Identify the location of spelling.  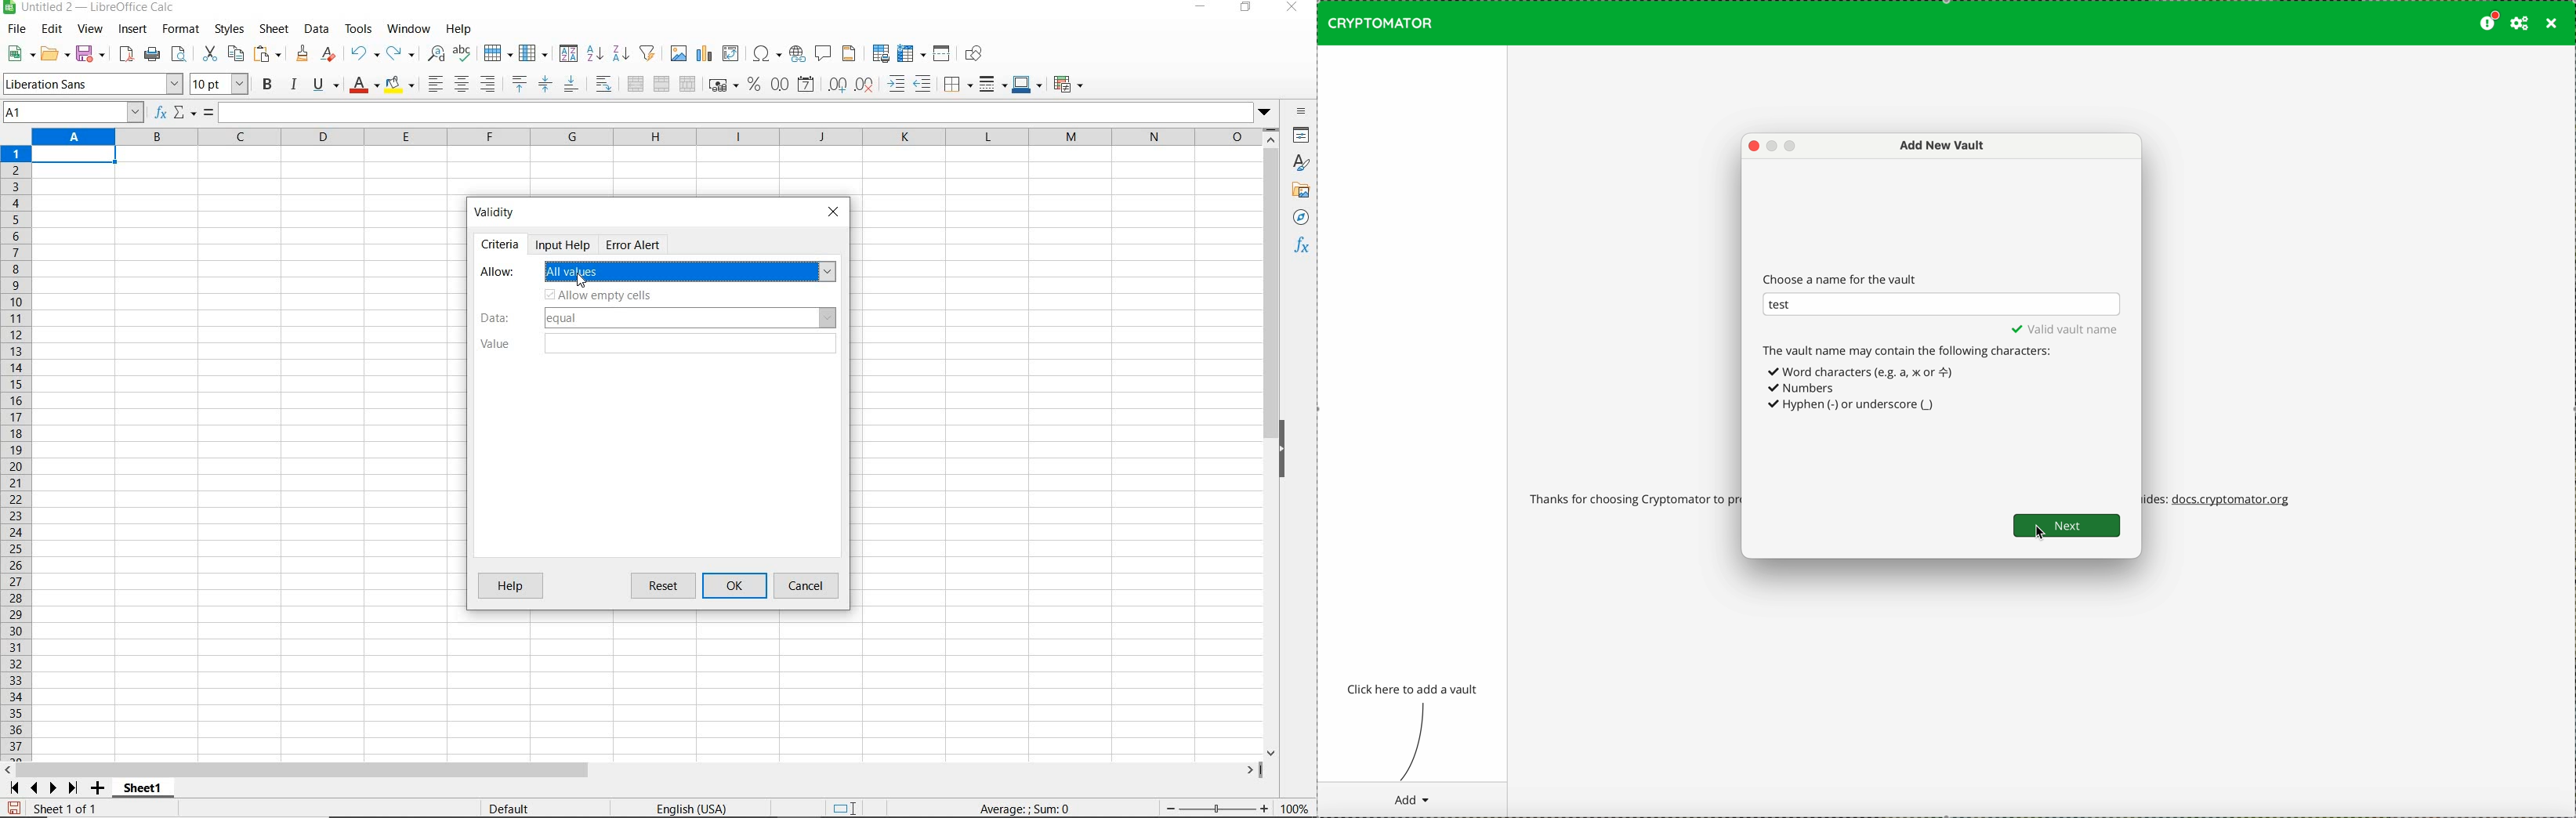
(464, 54).